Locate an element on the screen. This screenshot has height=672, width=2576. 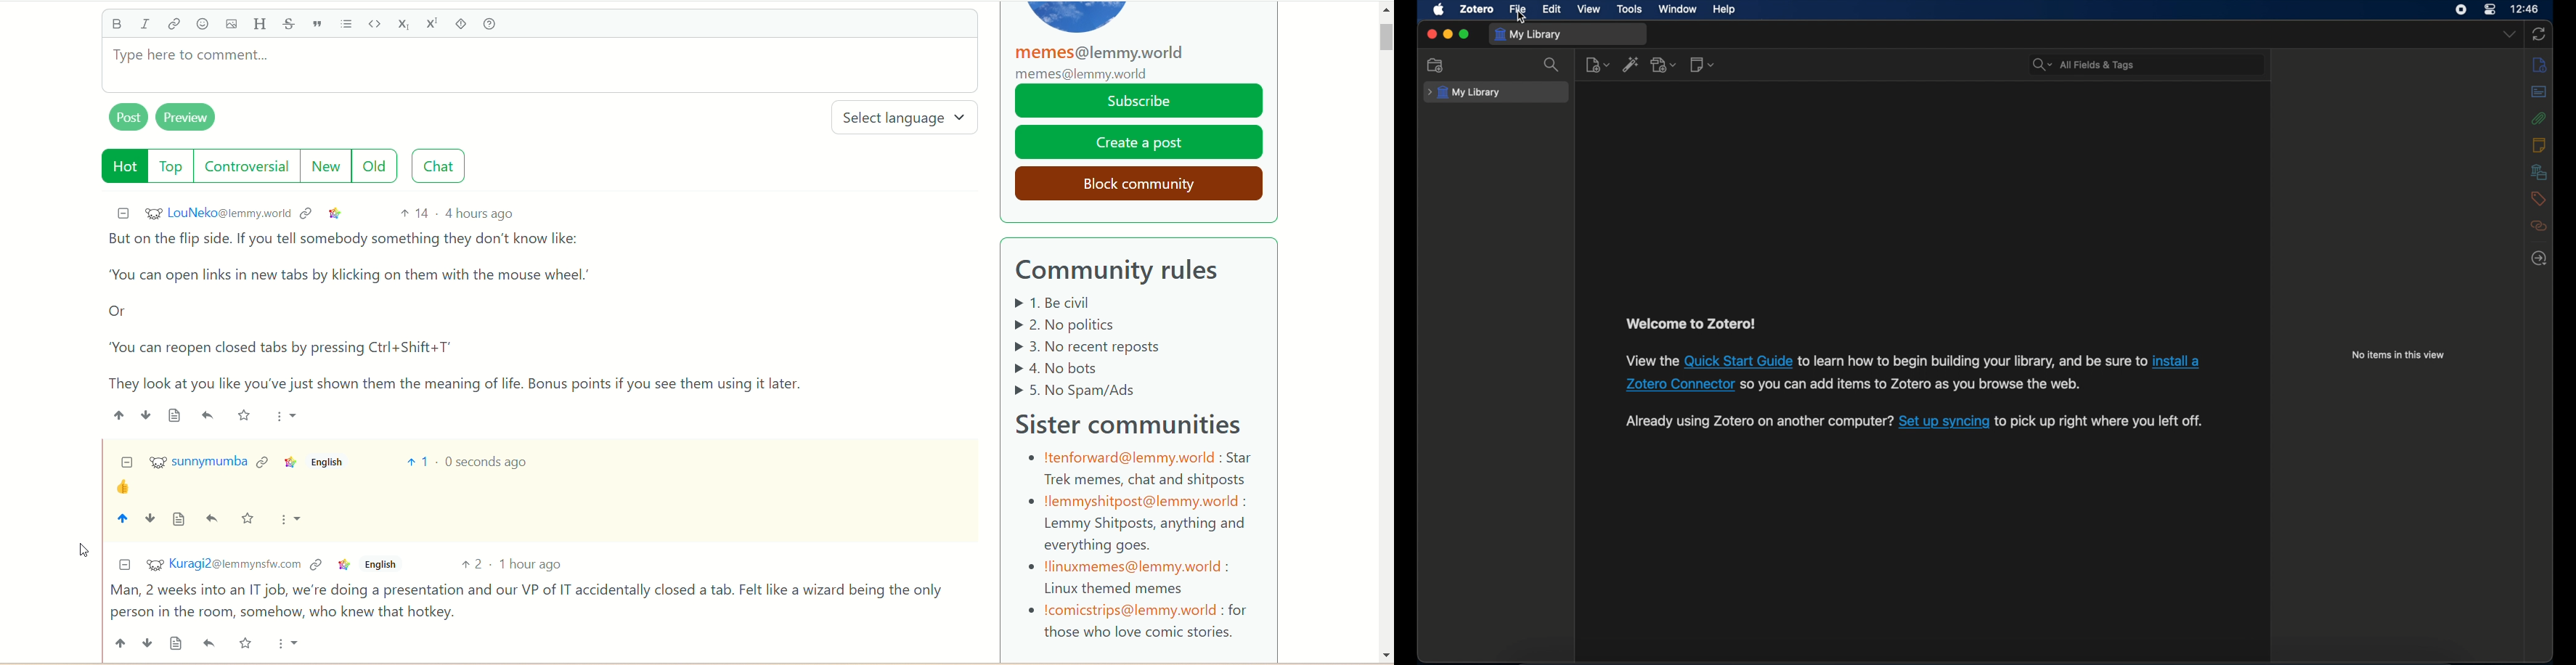
attachments is located at coordinates (2540, 118).